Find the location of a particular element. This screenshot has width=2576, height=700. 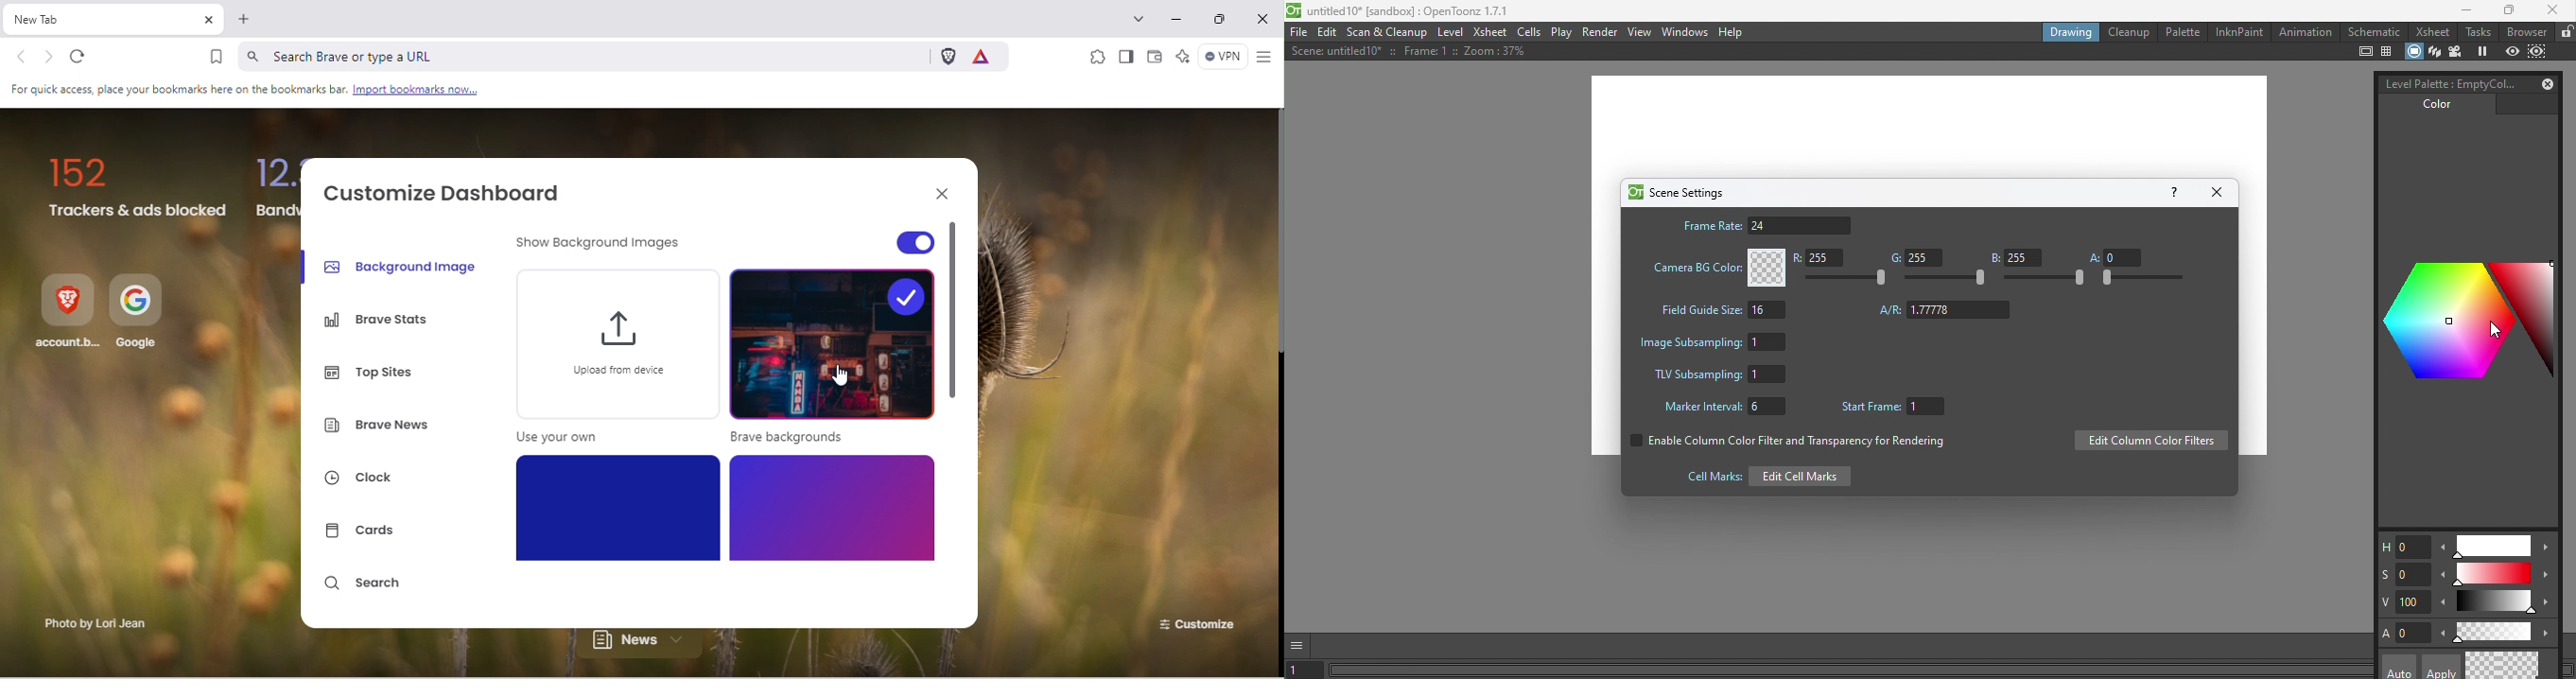

V is located at coordinates (2405, 602).